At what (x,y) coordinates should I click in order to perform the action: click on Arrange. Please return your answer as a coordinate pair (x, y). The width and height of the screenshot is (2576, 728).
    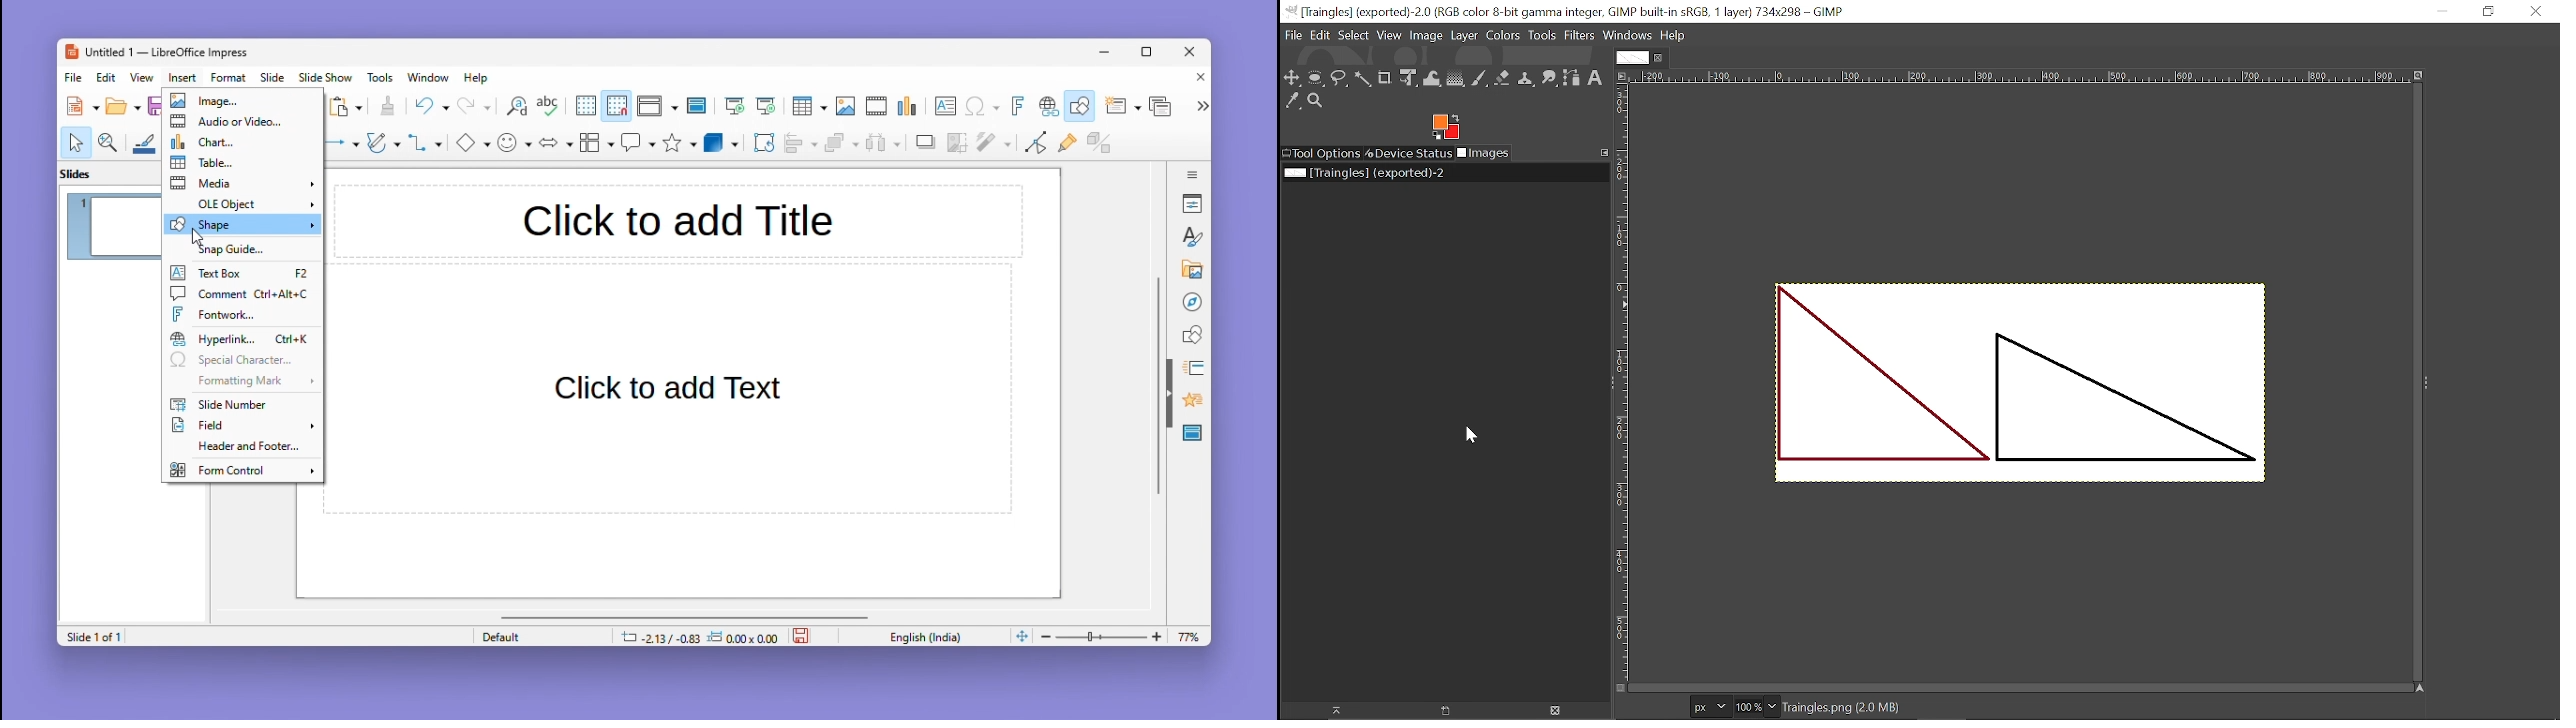
    Looking at the image, I should click on (839, 145).